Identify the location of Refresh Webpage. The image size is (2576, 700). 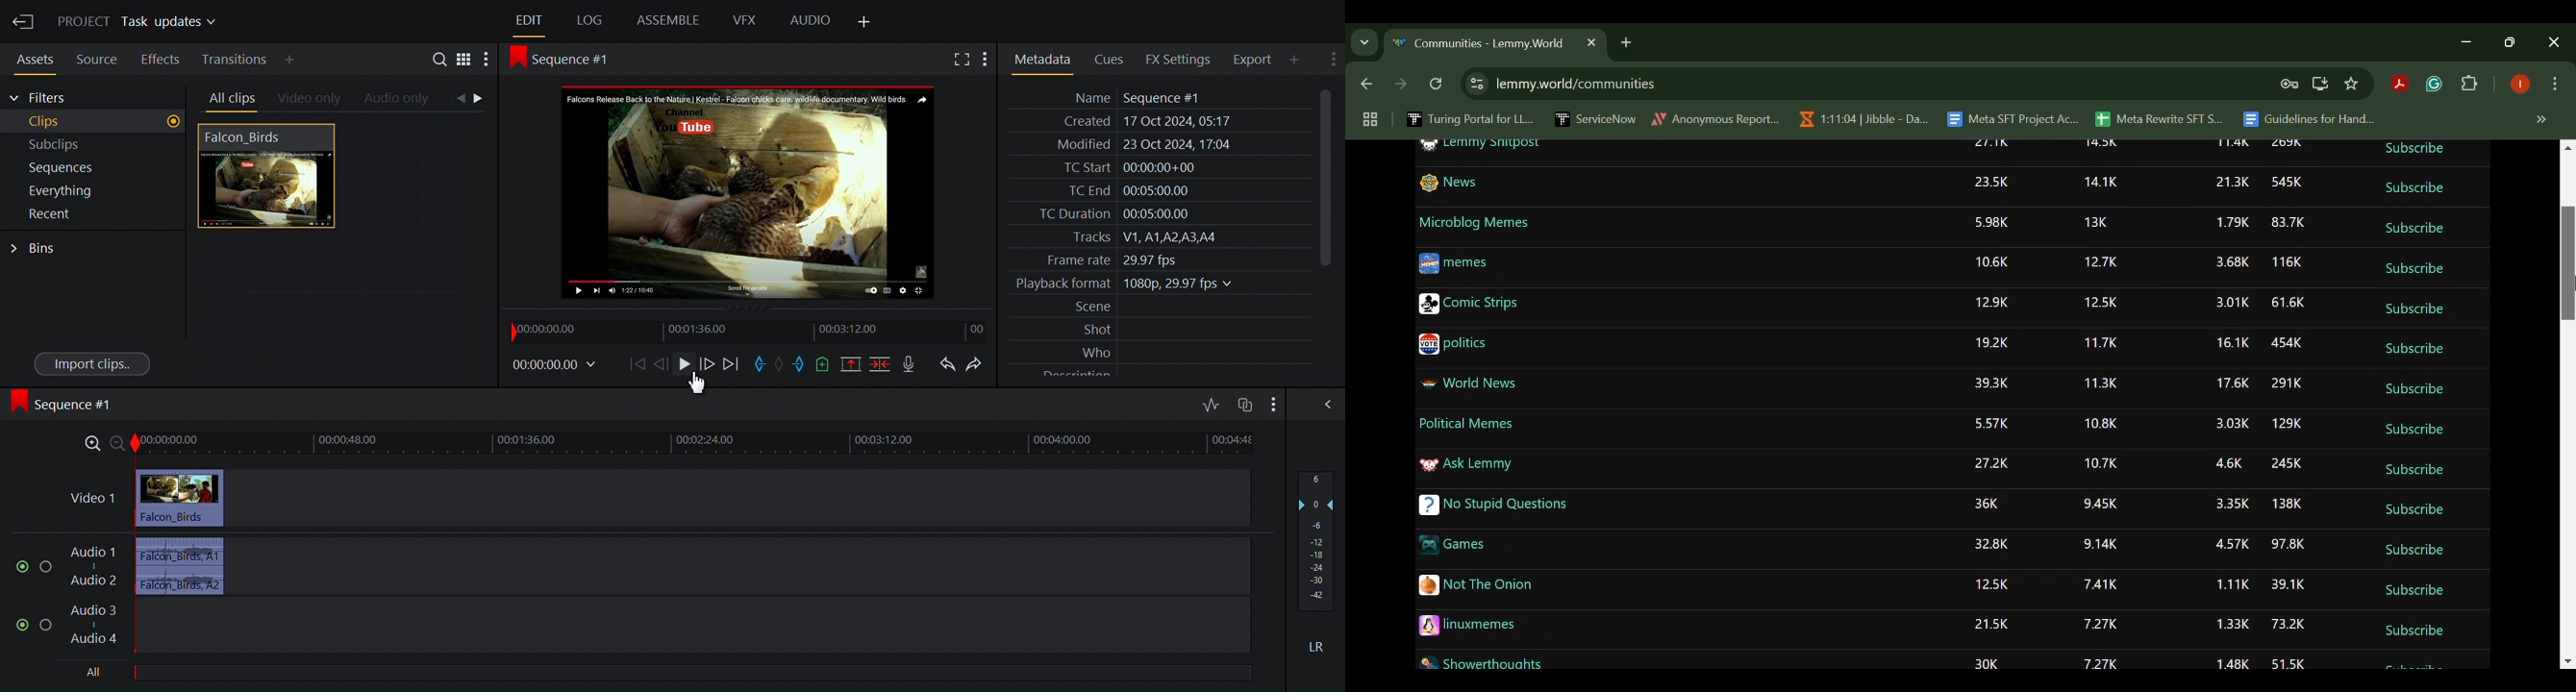
(1438, 86).